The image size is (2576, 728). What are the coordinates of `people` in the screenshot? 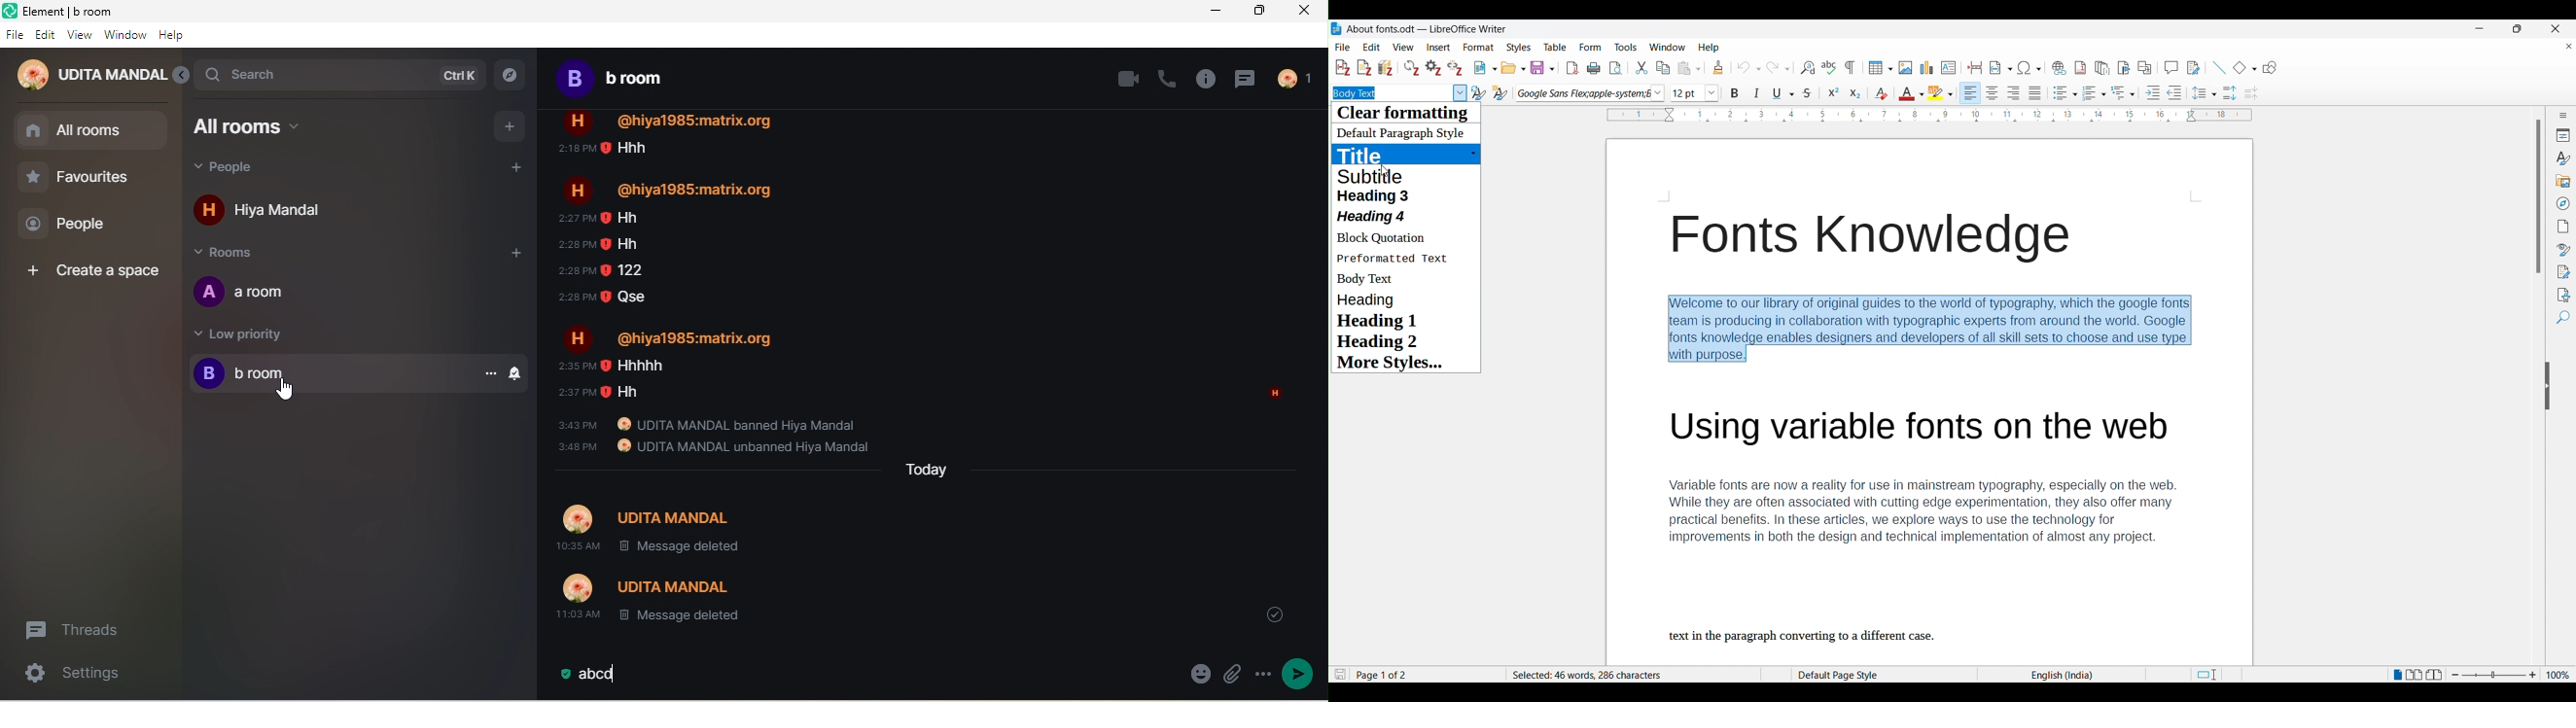 It's located at (1294, 78).